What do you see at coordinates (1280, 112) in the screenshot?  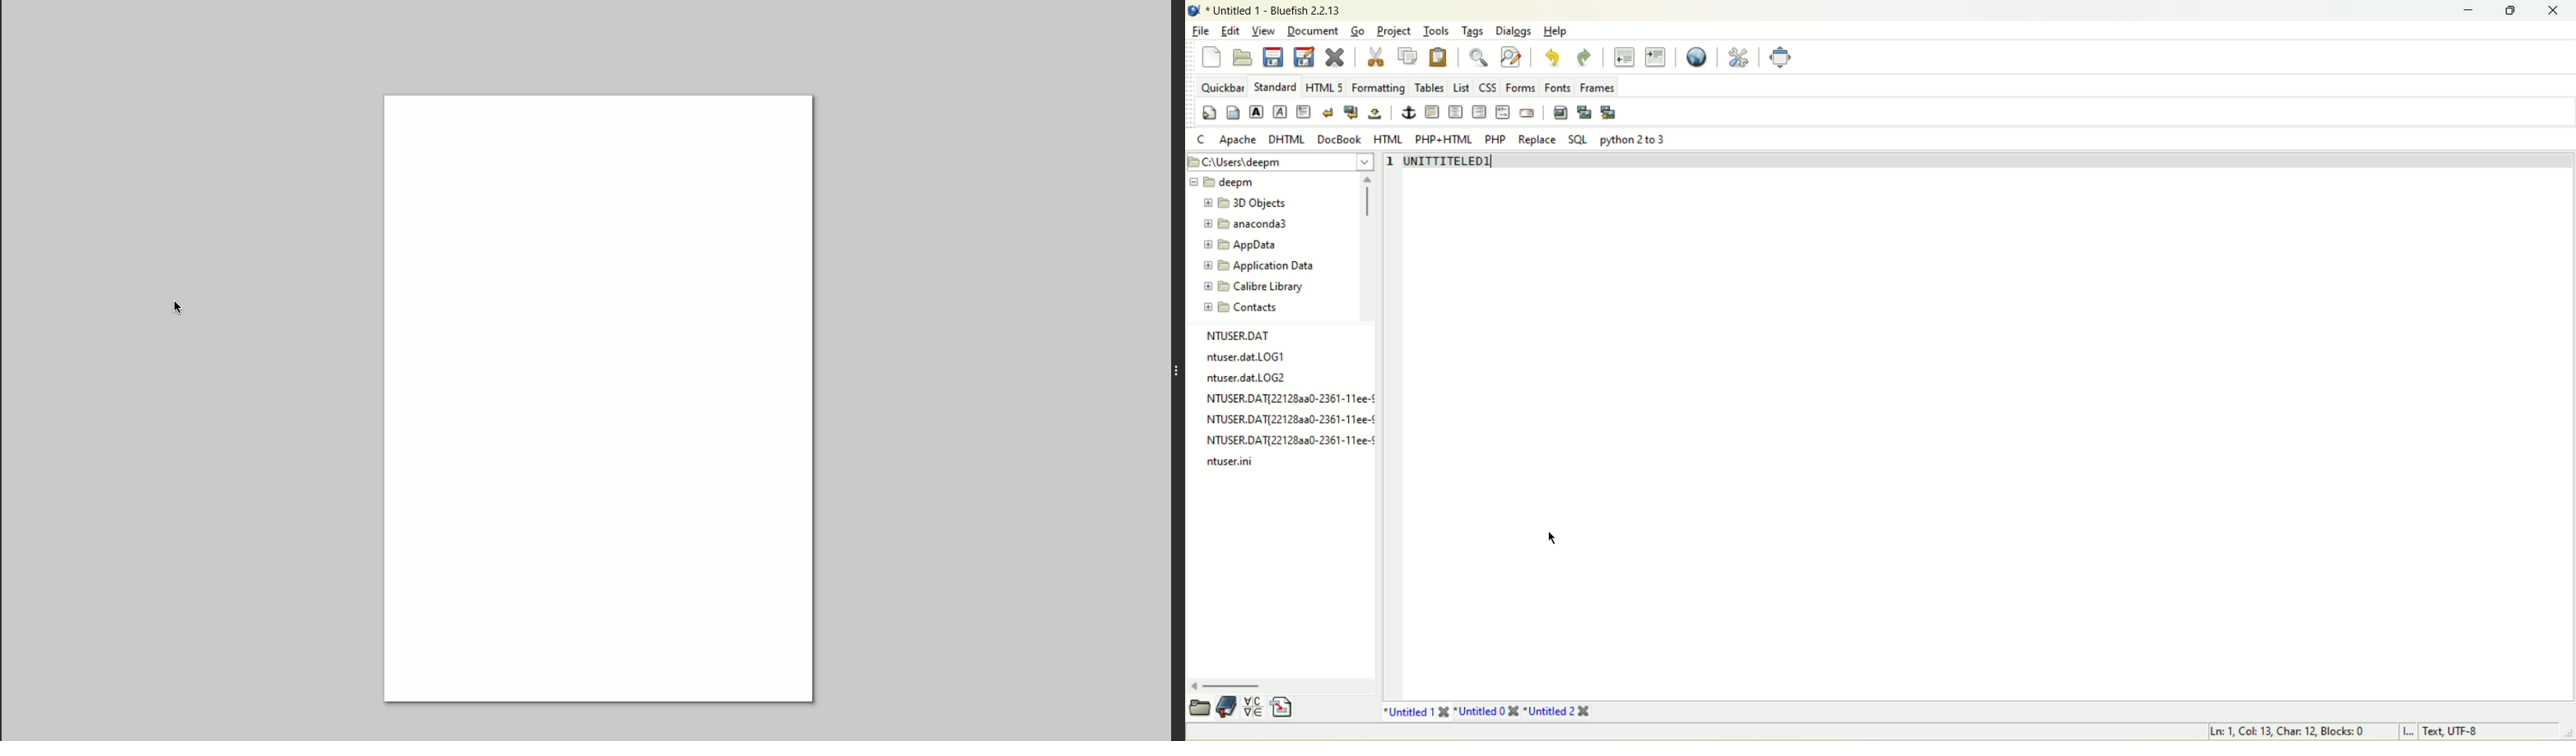 I see `emphasized` at bounding box center [1280, 112].